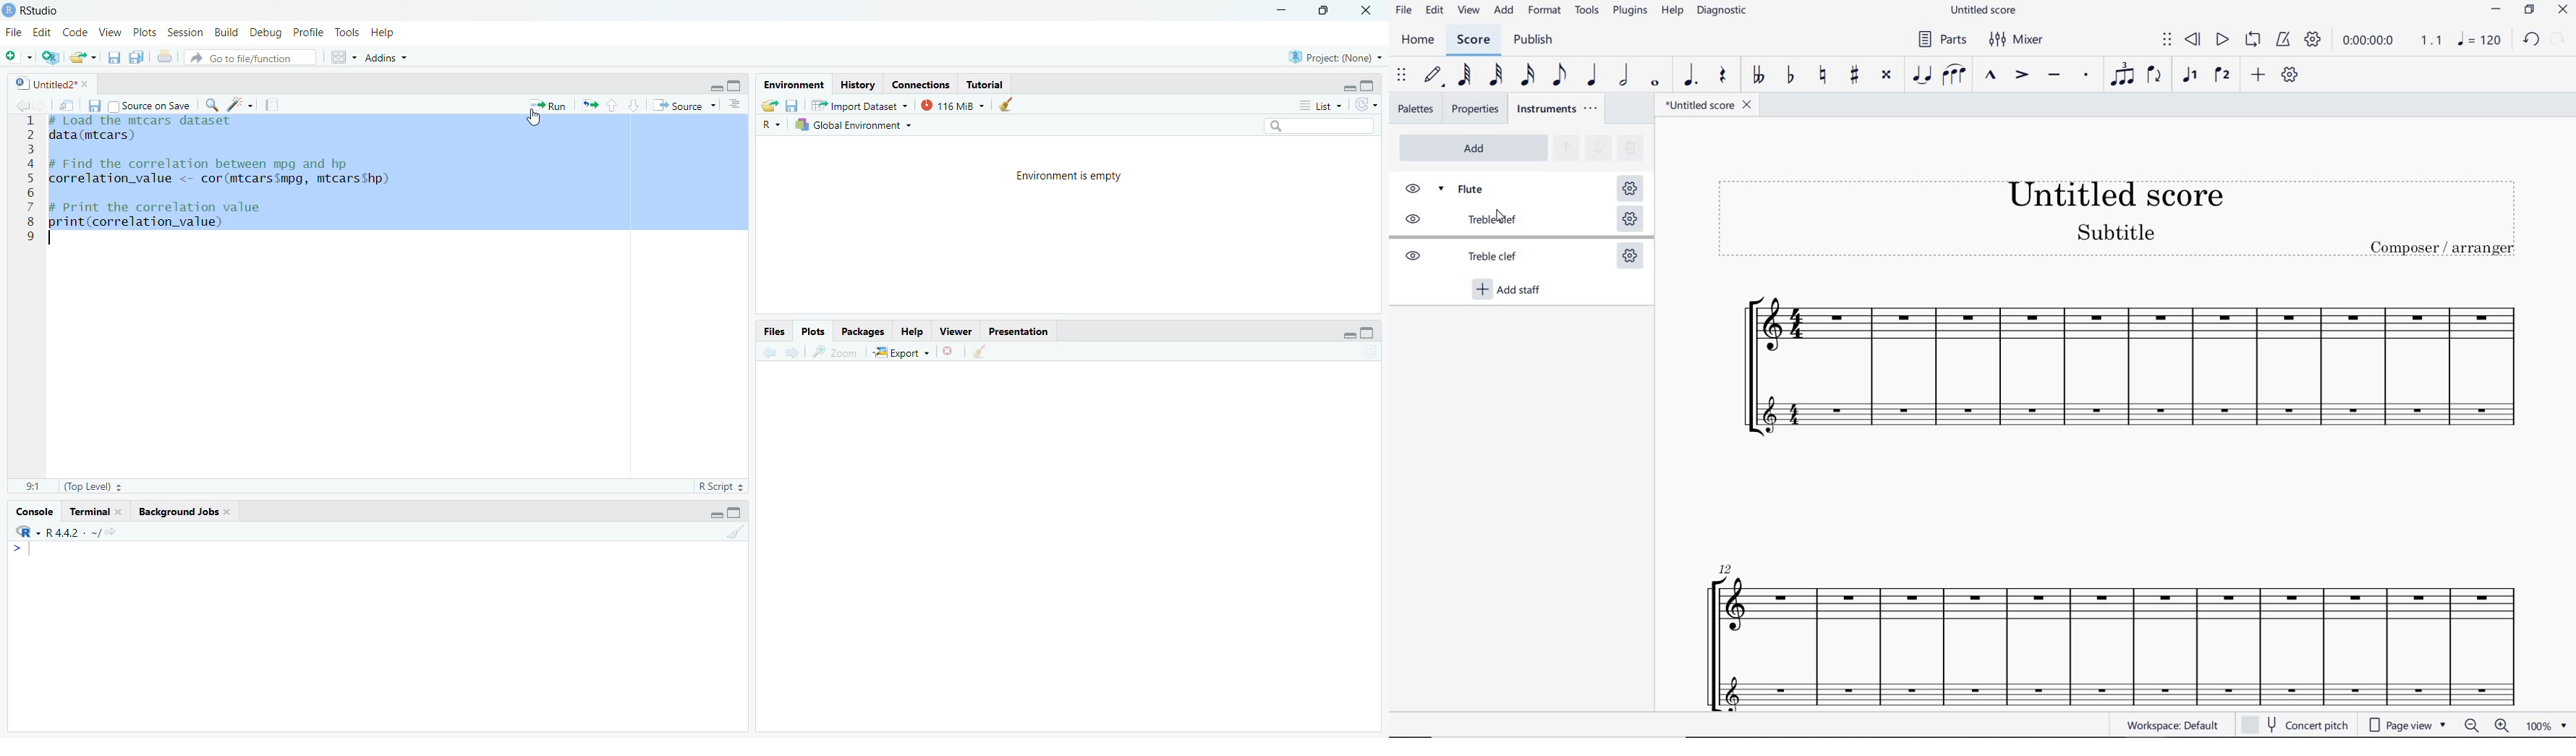 The width and height of the screenshot is (2576, 756). Describe the element at coordinates (2532, 40) in the screenshot. I see `undo` at that location.